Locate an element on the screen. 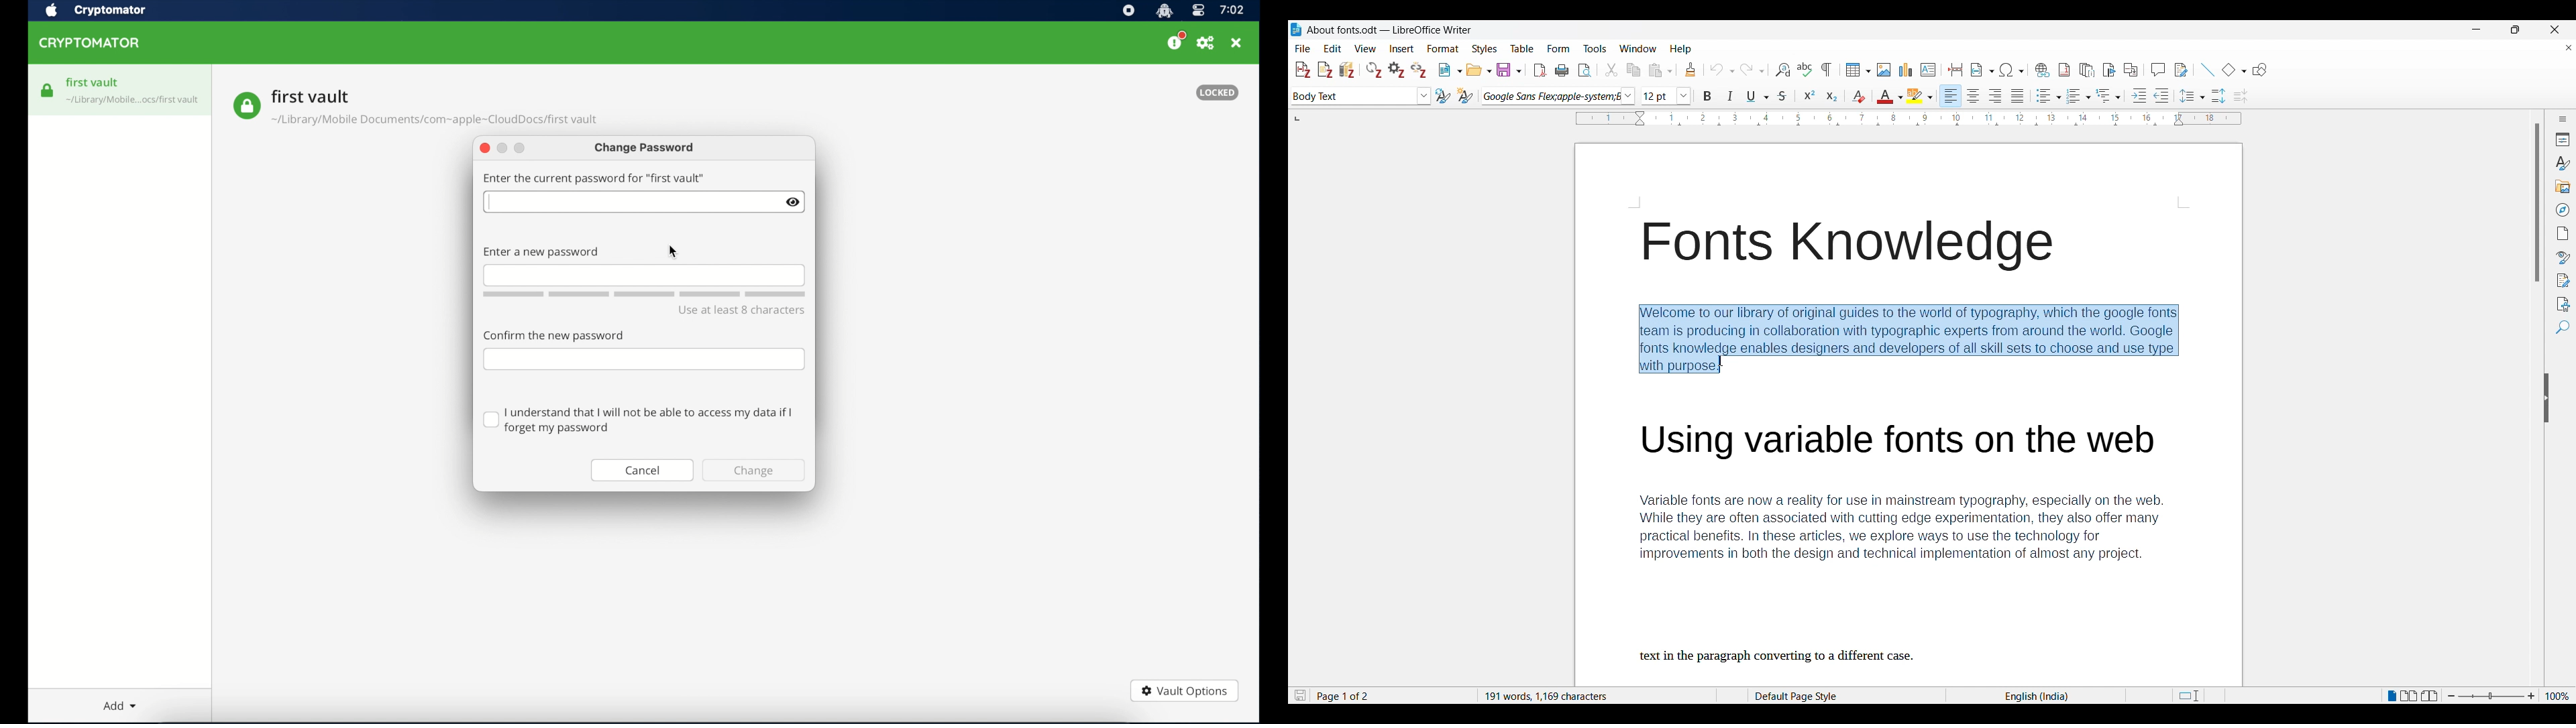 This screenshot has height=728, width=2576. Export directly as PDF is located at coordinates (1541, 70).